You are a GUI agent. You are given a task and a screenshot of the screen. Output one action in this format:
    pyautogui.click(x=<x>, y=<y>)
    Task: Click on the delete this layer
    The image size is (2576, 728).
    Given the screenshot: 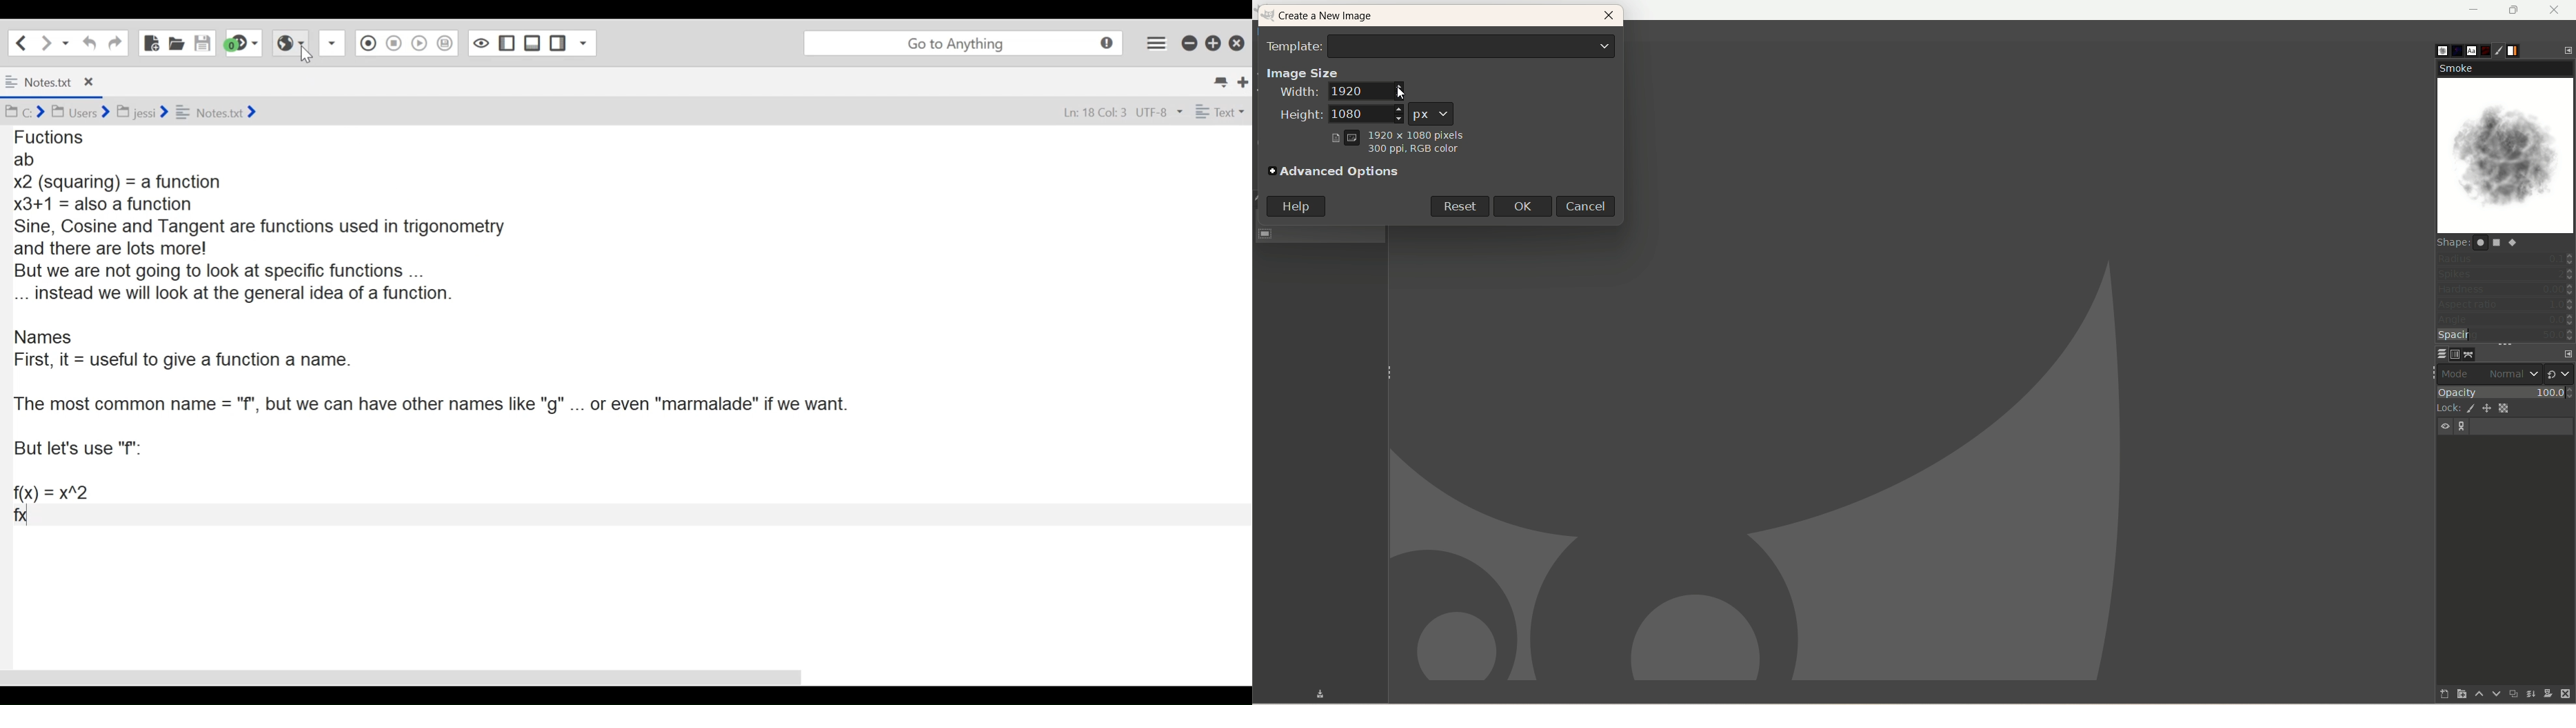 What is the action you would take?
    pyautogui.click(x=2566, y=695)
    